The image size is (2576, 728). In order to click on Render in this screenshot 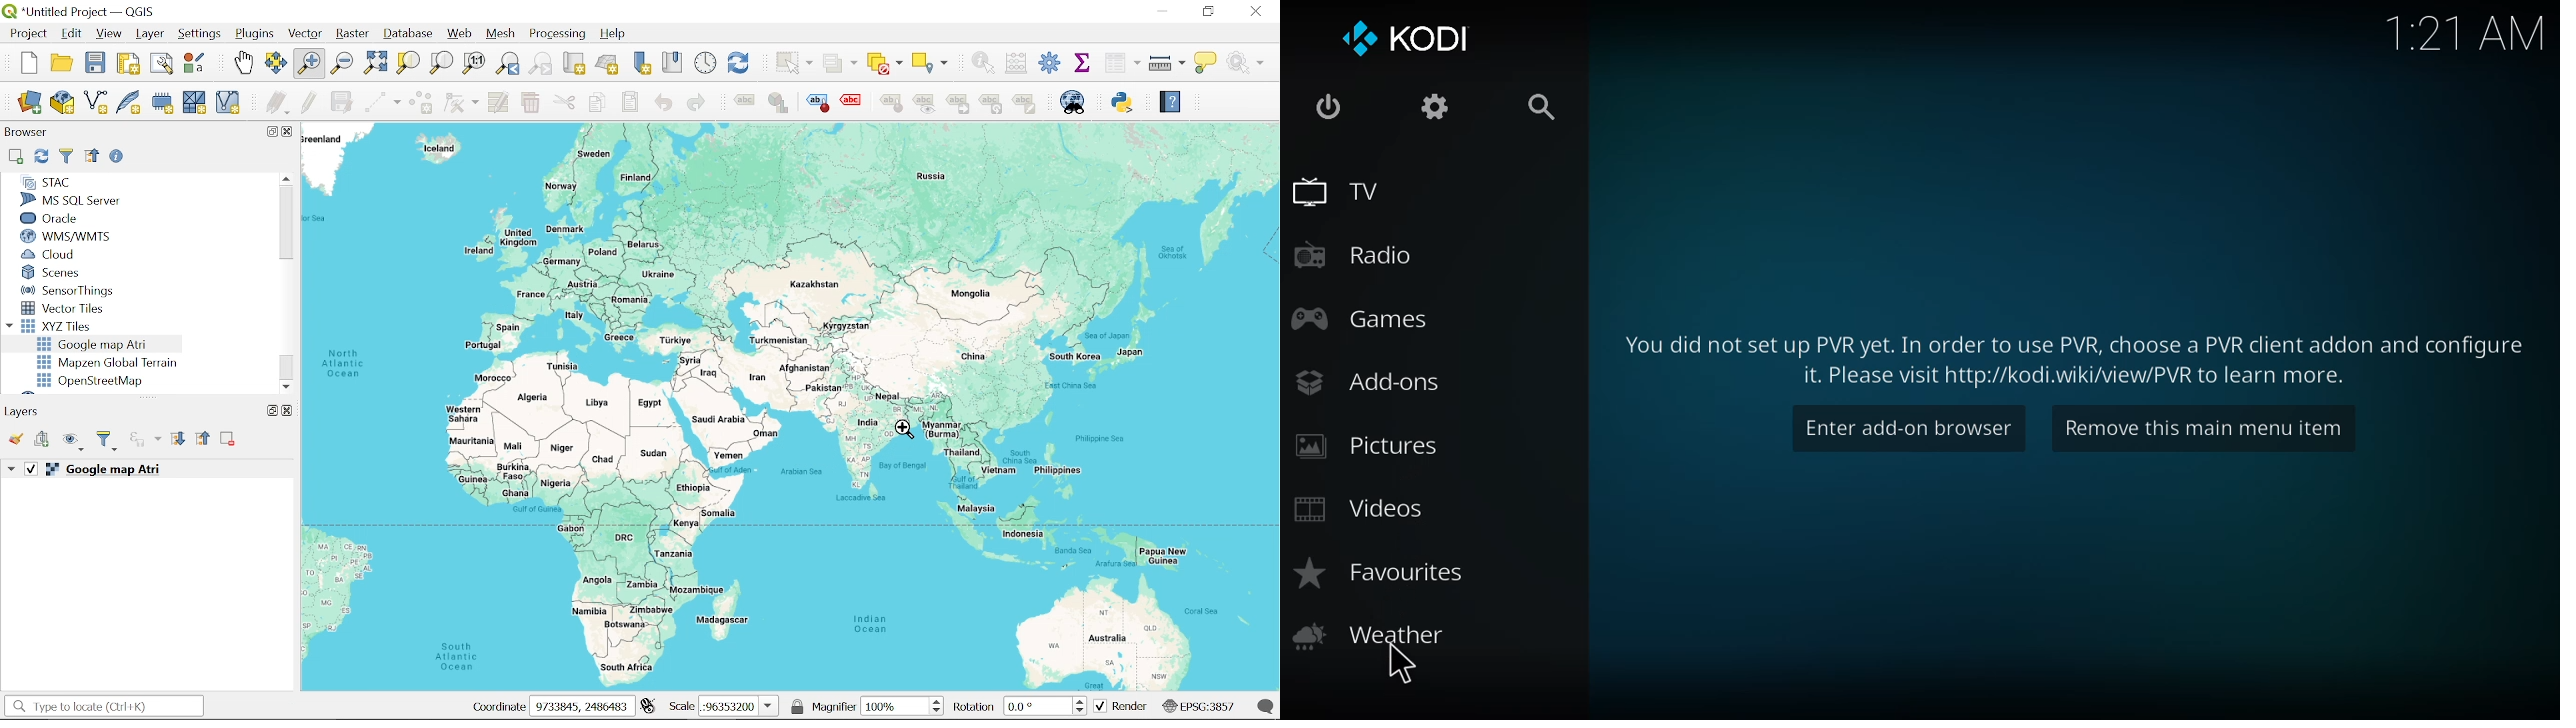, I will do `click(1121, 707)`.